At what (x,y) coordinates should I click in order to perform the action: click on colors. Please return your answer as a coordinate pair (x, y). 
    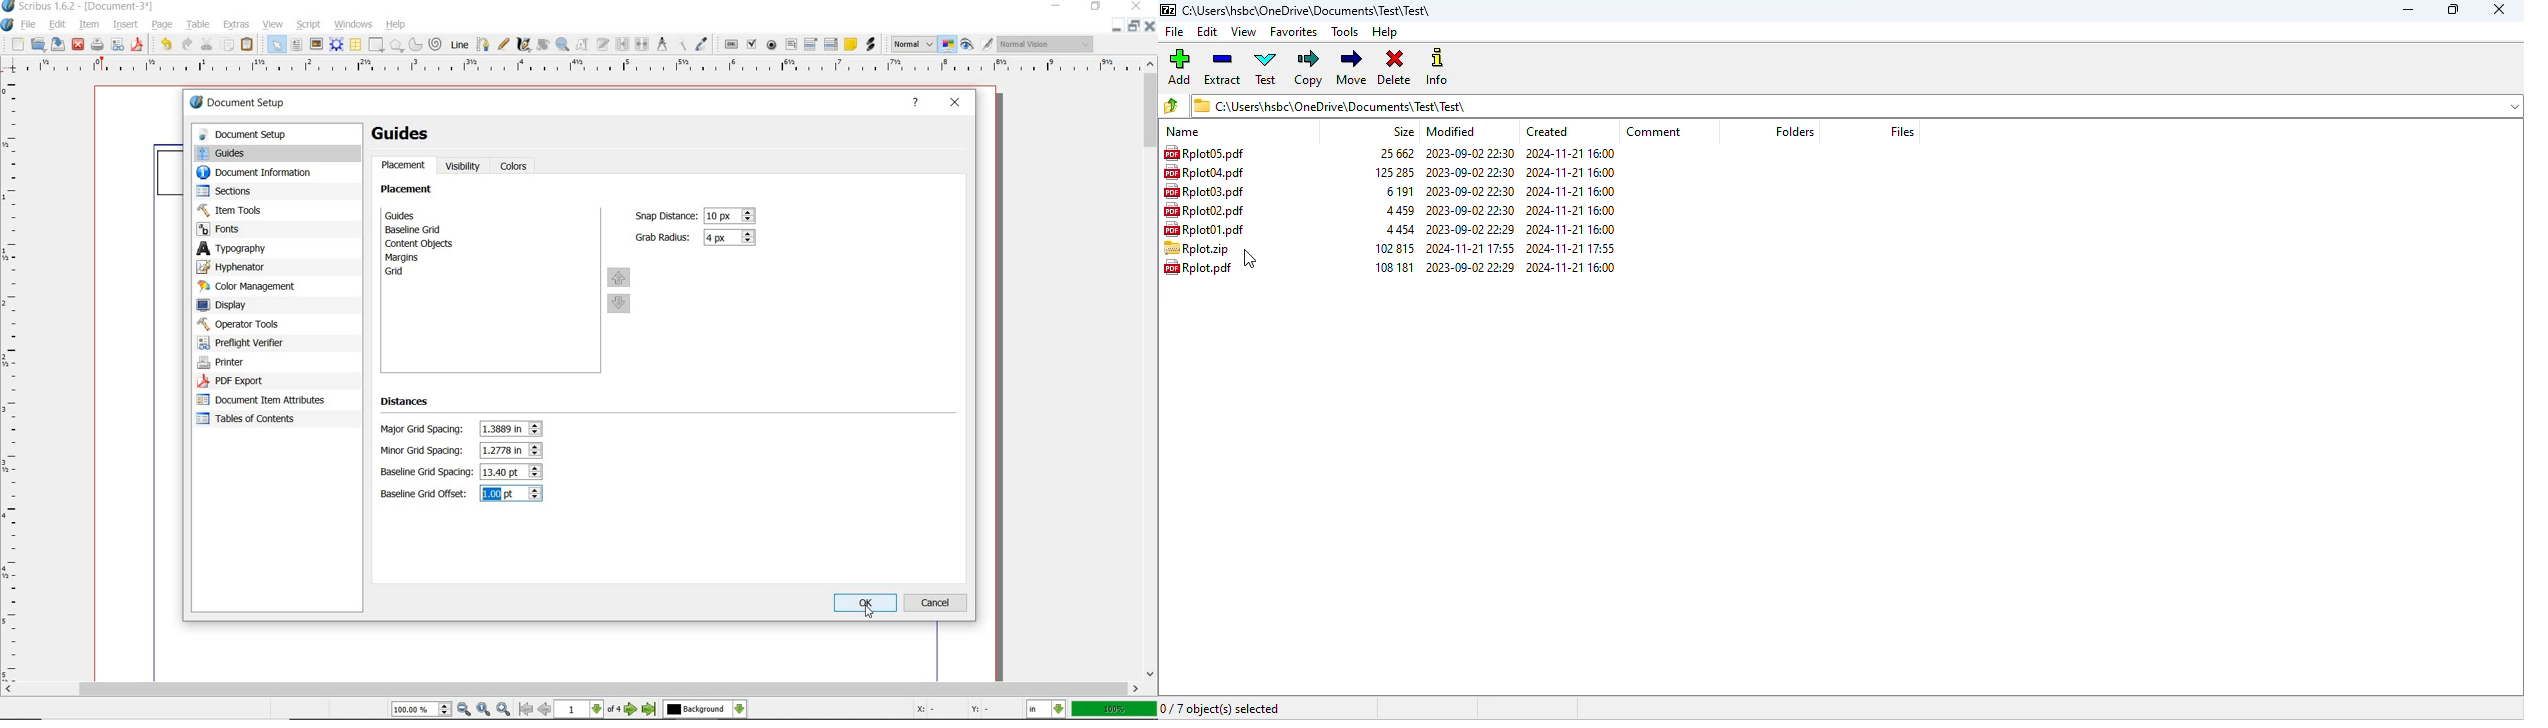
    Looking at the image, I should click on (516, 167).